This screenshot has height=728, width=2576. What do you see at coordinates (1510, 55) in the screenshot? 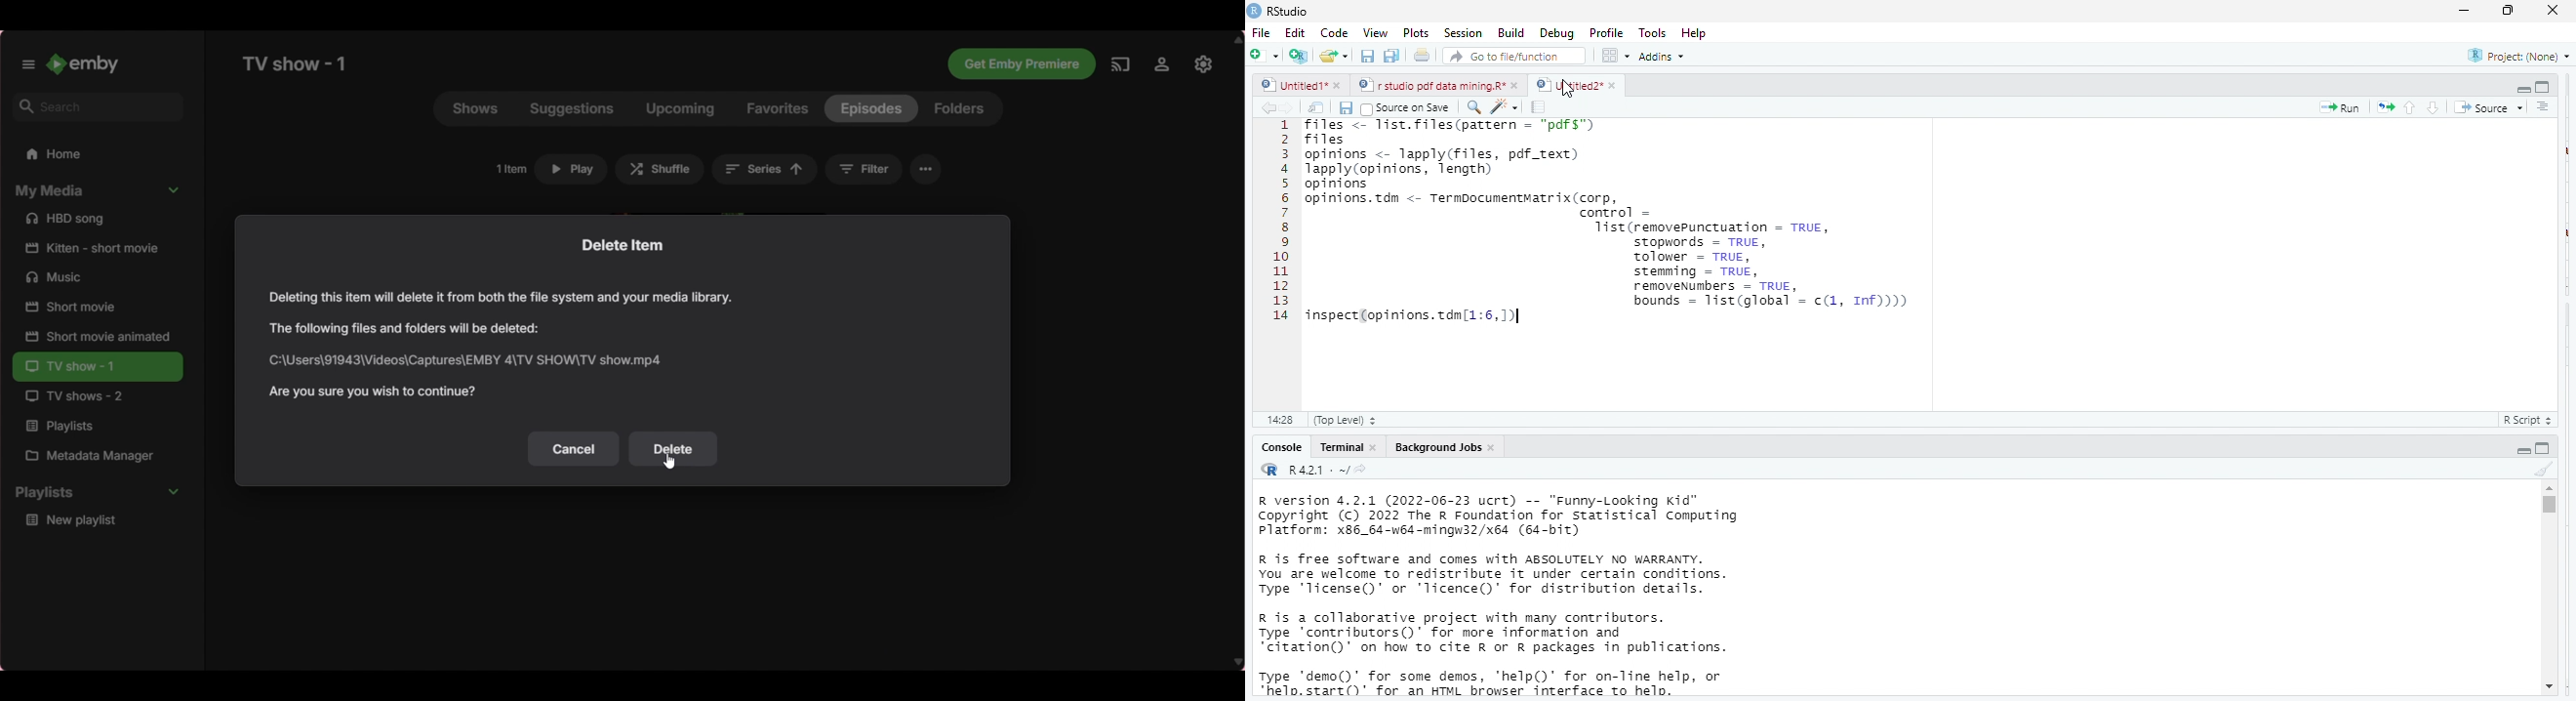
I see `go to file /function` at bounding box center [1510, 55].